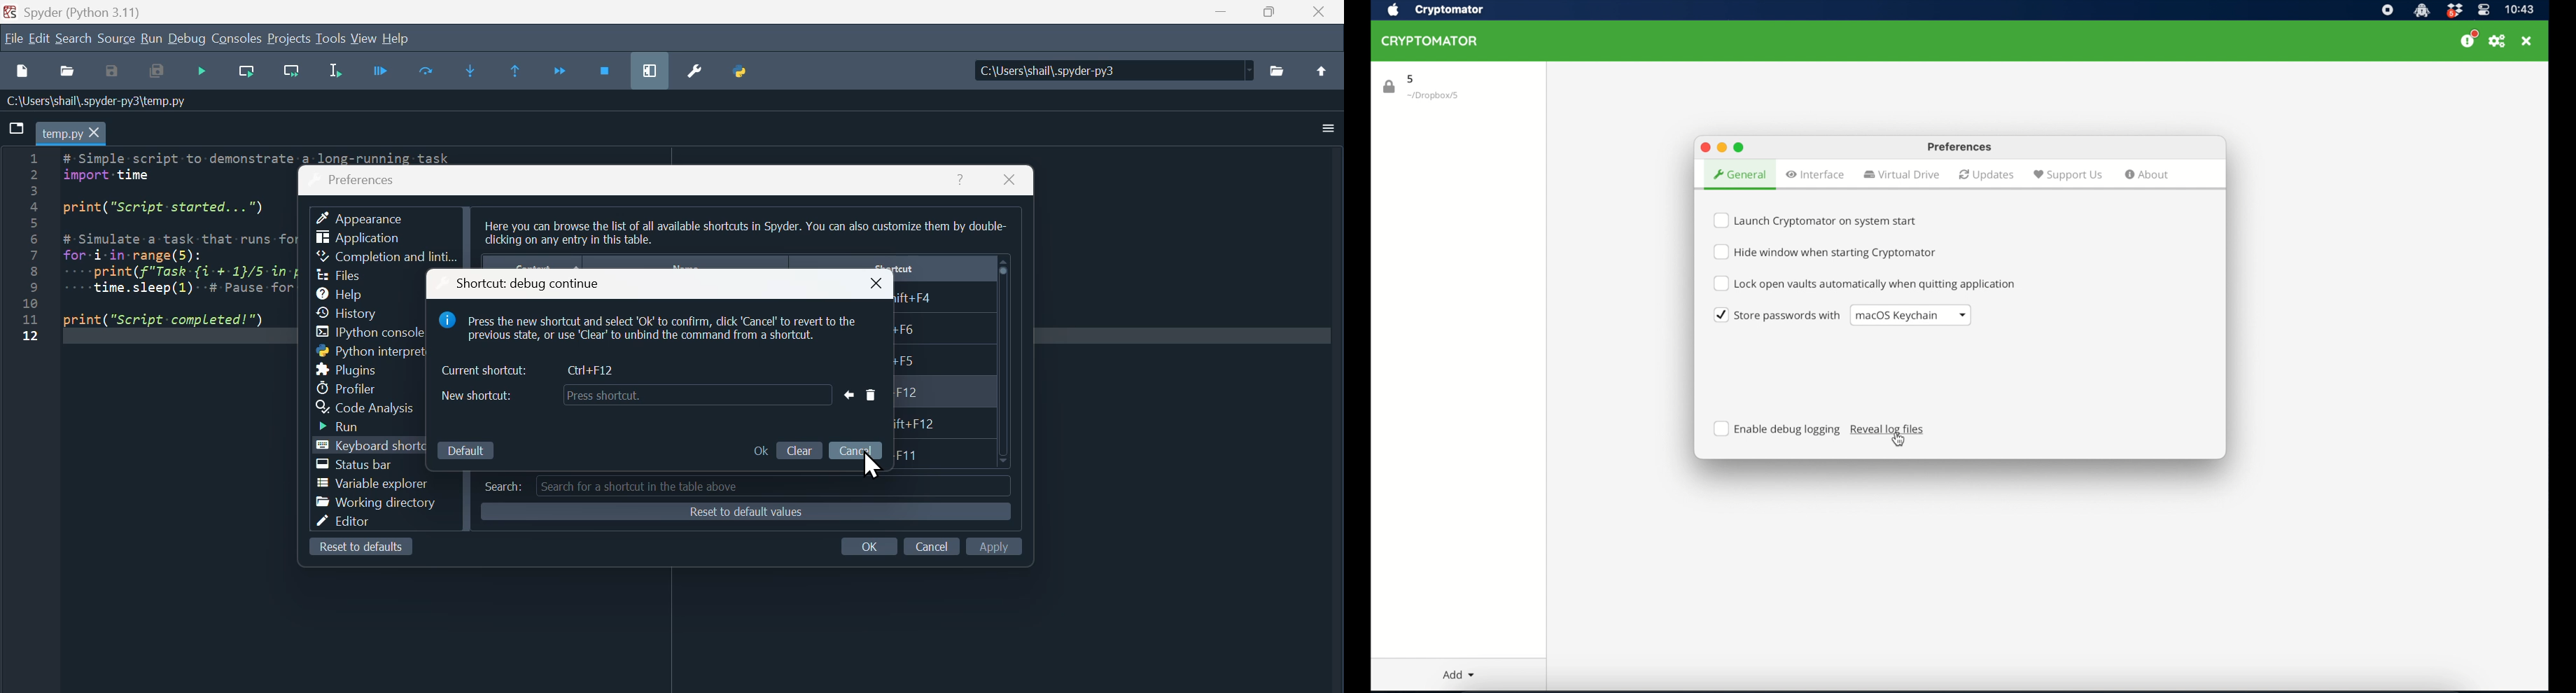 The height and width of the screenshot is (700, 2576). I want to click on o K, so click(758, 449).